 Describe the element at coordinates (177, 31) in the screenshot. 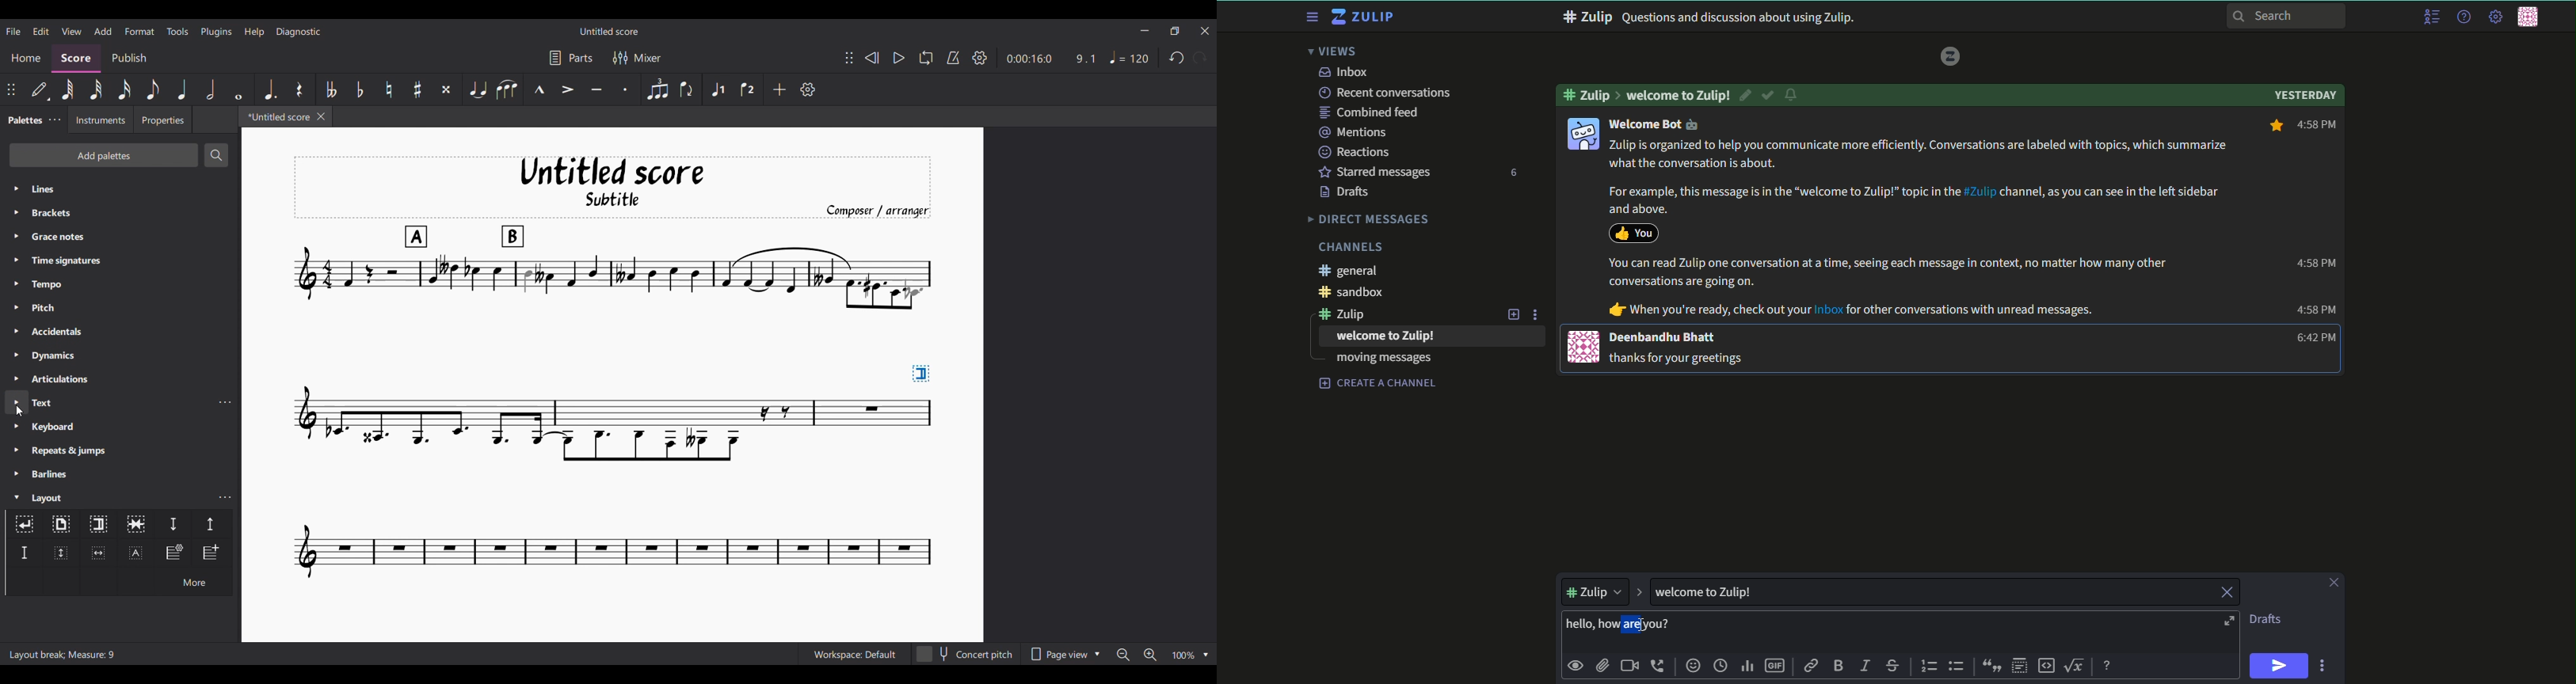

I see `Tools menu` at that location.